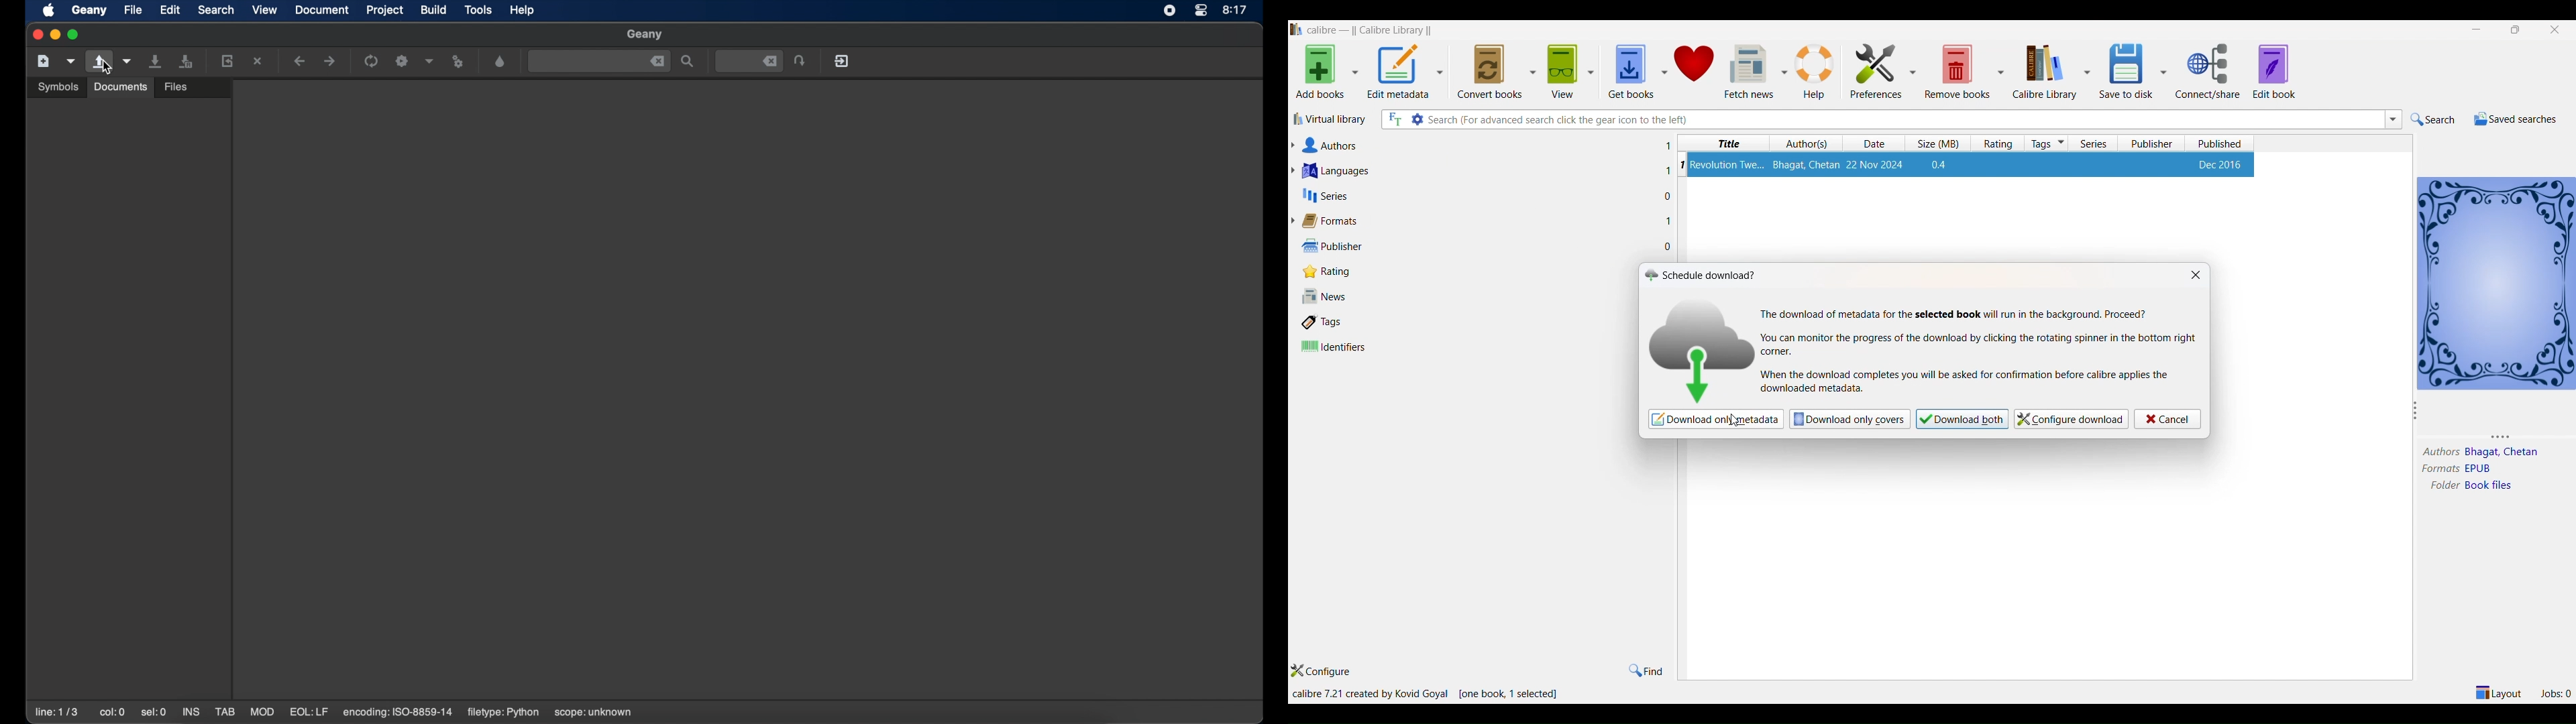  I want to click on size, so click(1937, 144).